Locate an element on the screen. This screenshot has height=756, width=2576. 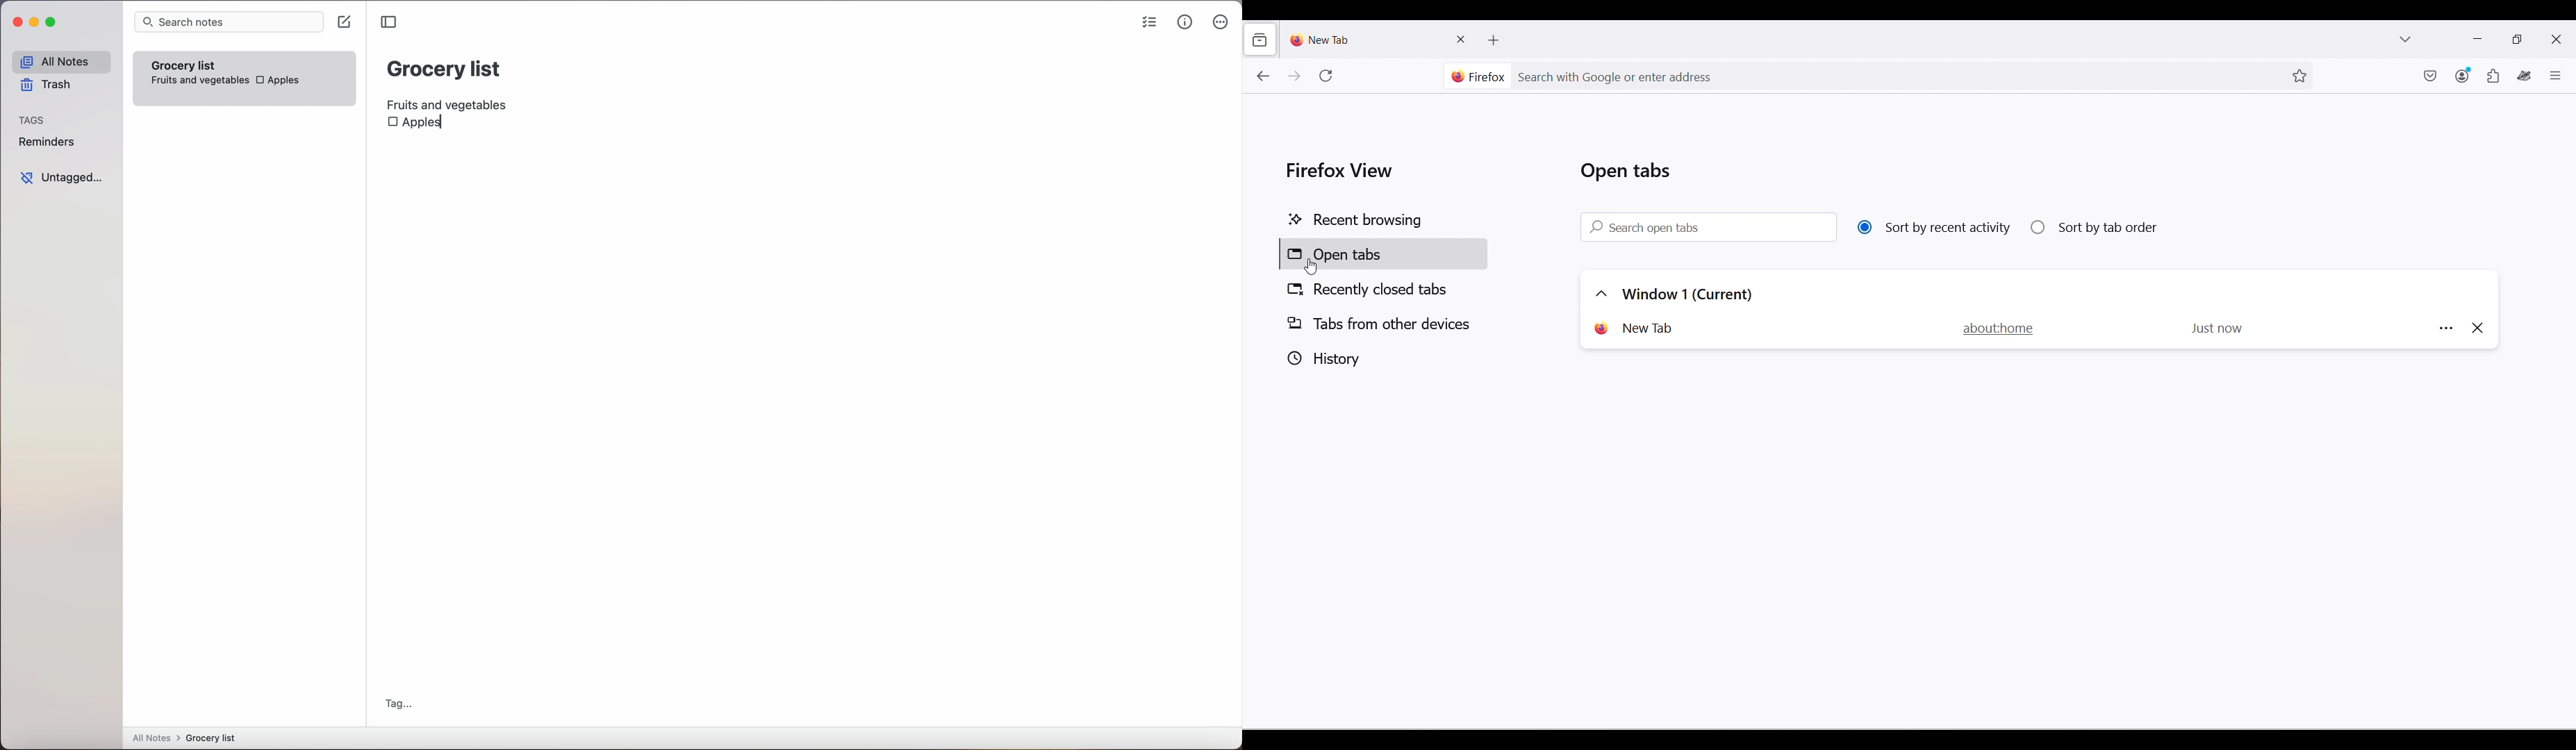
Page title - Open tabs is located at coordinates (1626, 171).